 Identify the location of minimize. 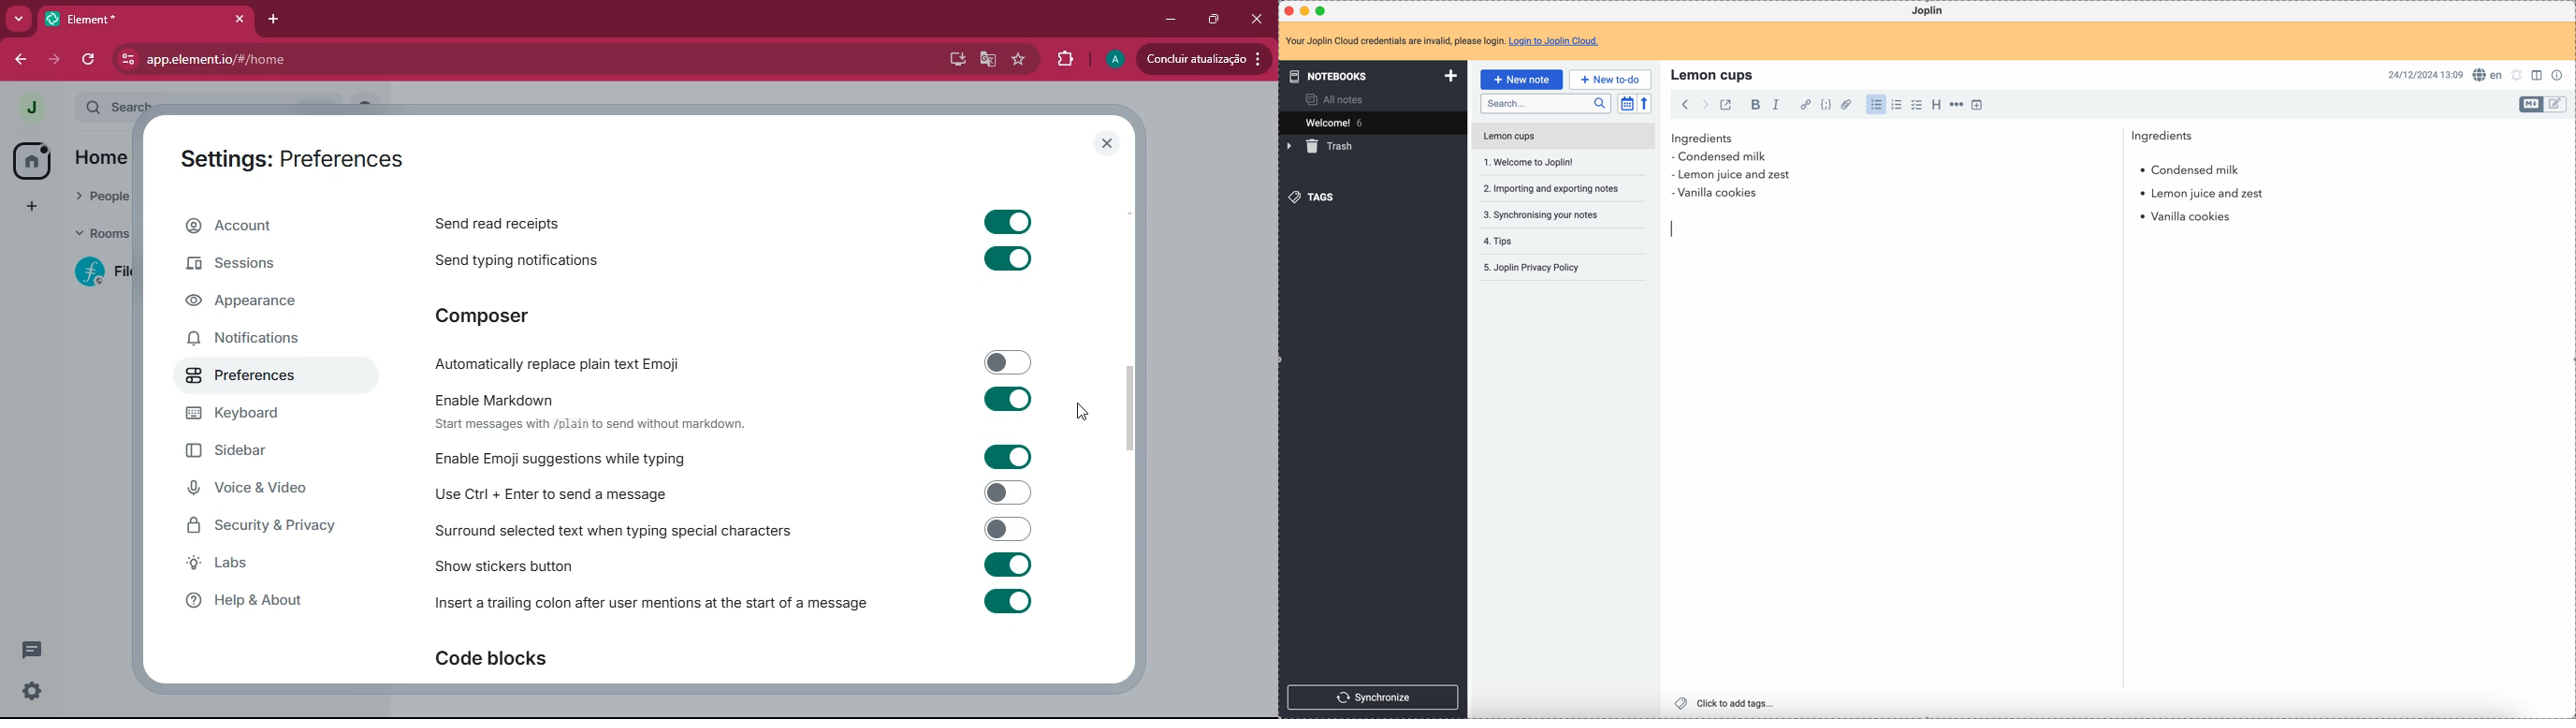
(1307, 12).